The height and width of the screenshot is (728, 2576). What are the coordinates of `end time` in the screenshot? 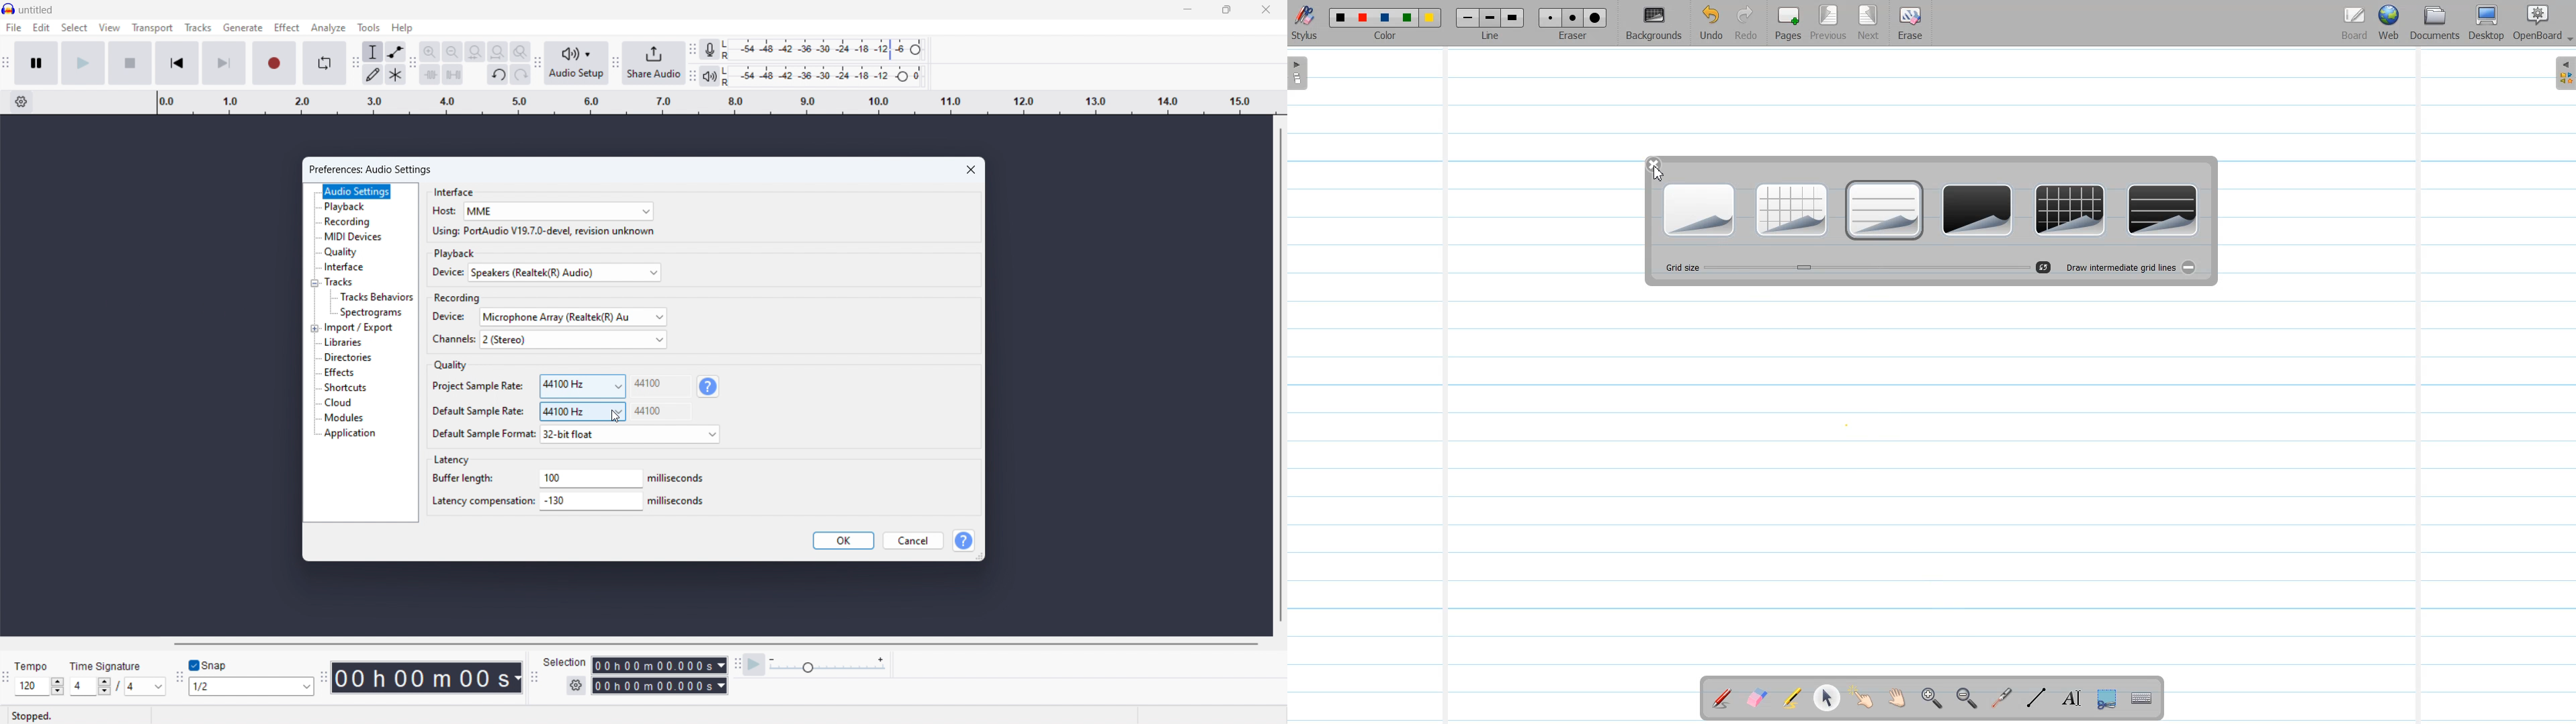 It's located at (659, 686).